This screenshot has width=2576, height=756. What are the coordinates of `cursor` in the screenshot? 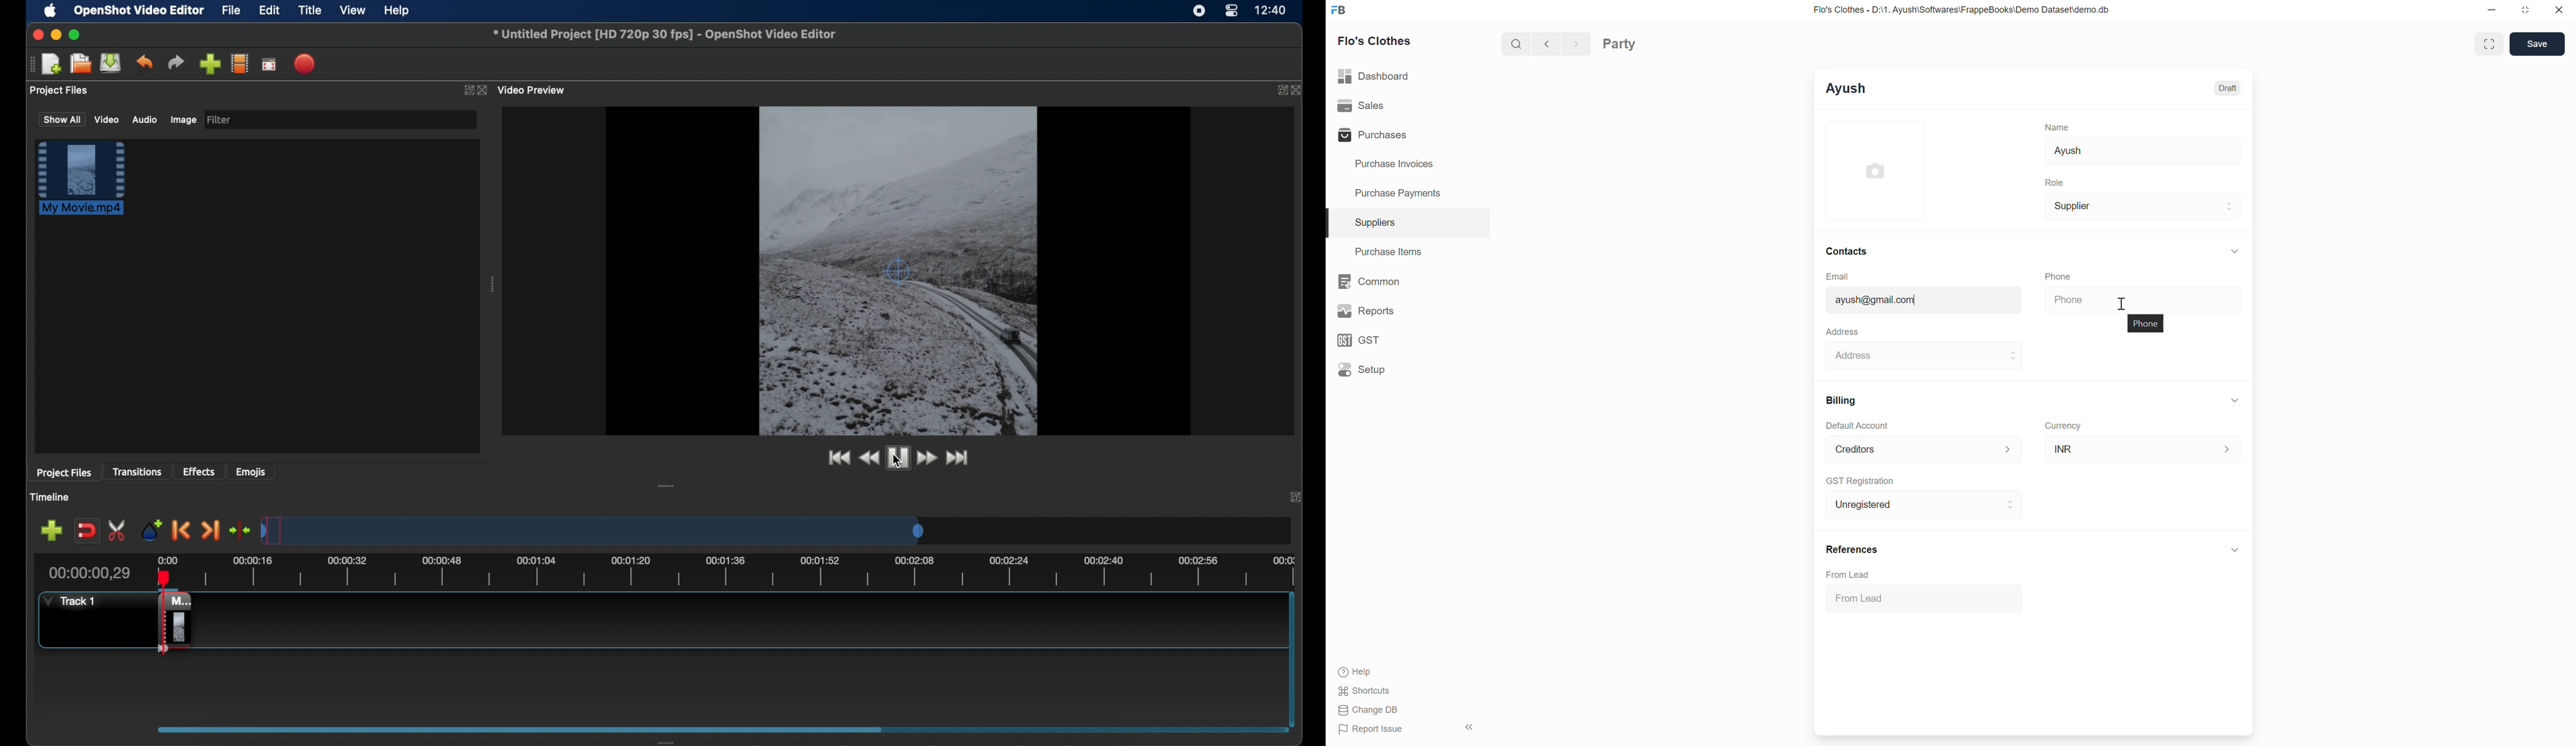 It's located at (897, 461).